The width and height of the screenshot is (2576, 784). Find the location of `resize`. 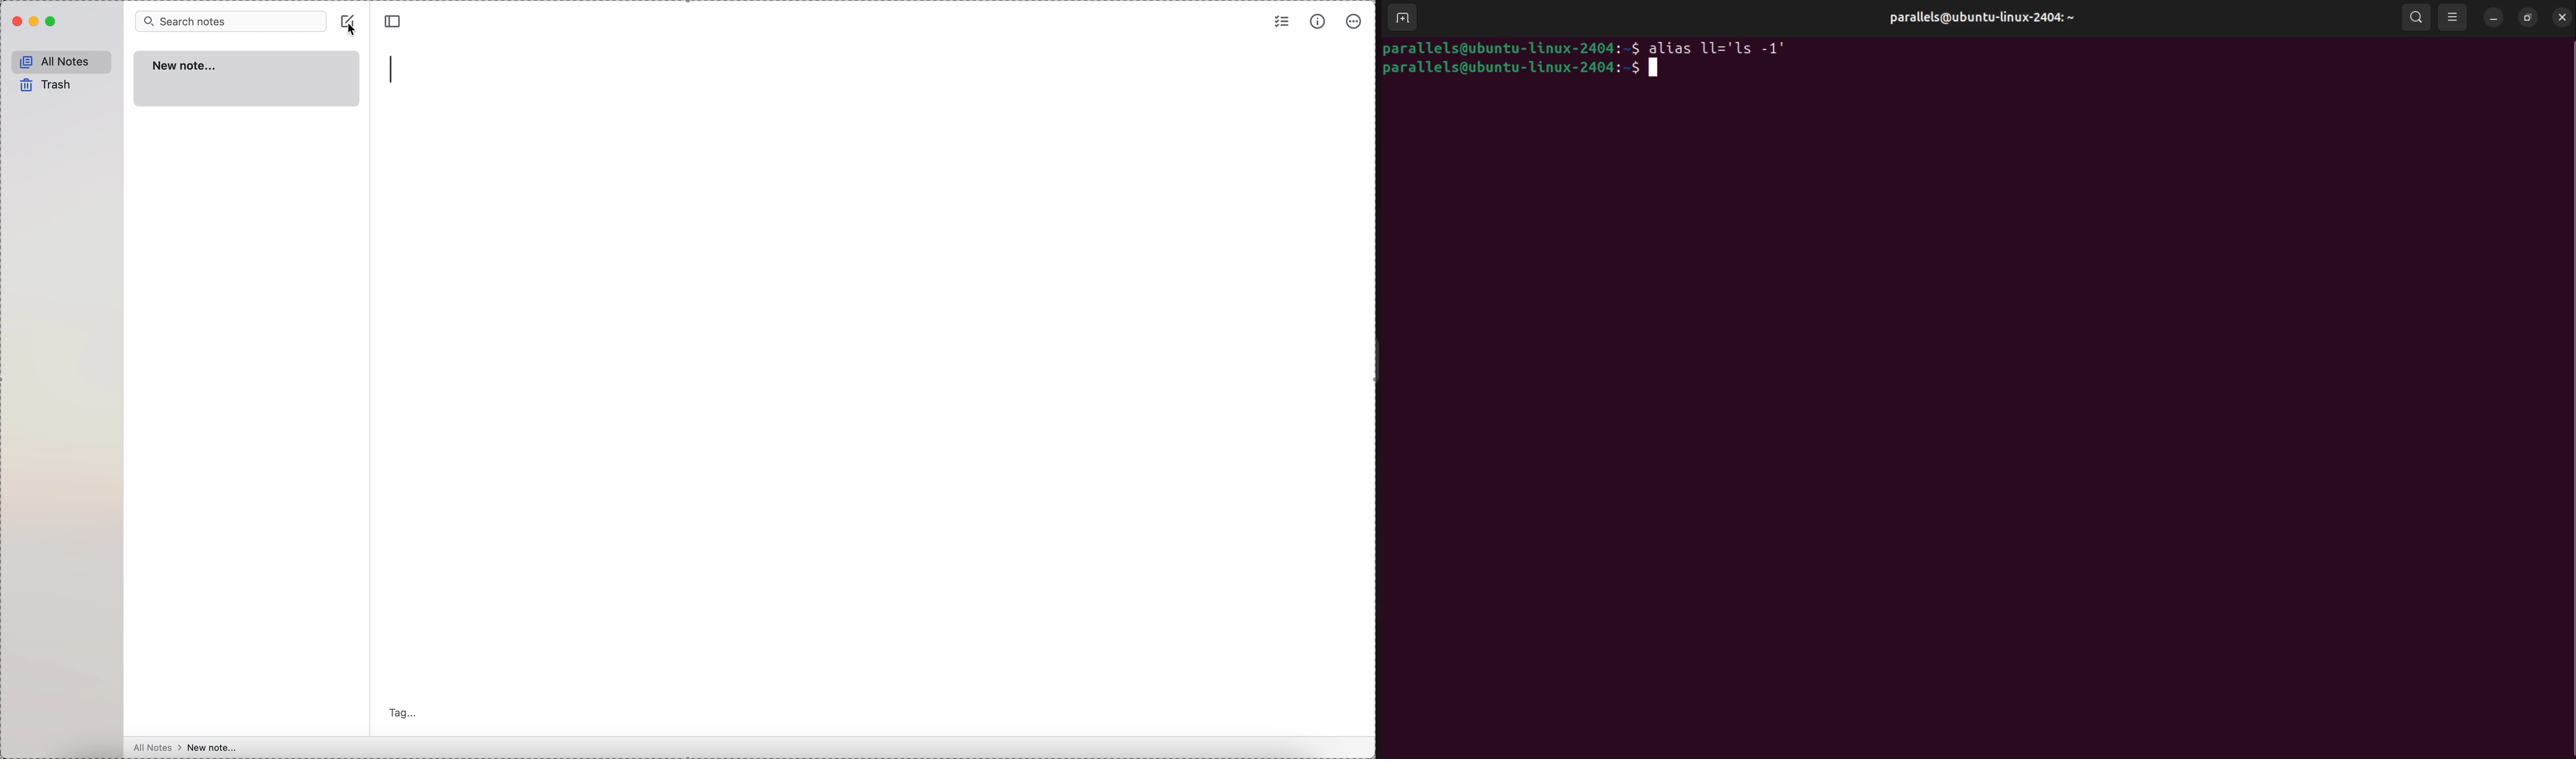

resize is located at coordinates (2526, 19).